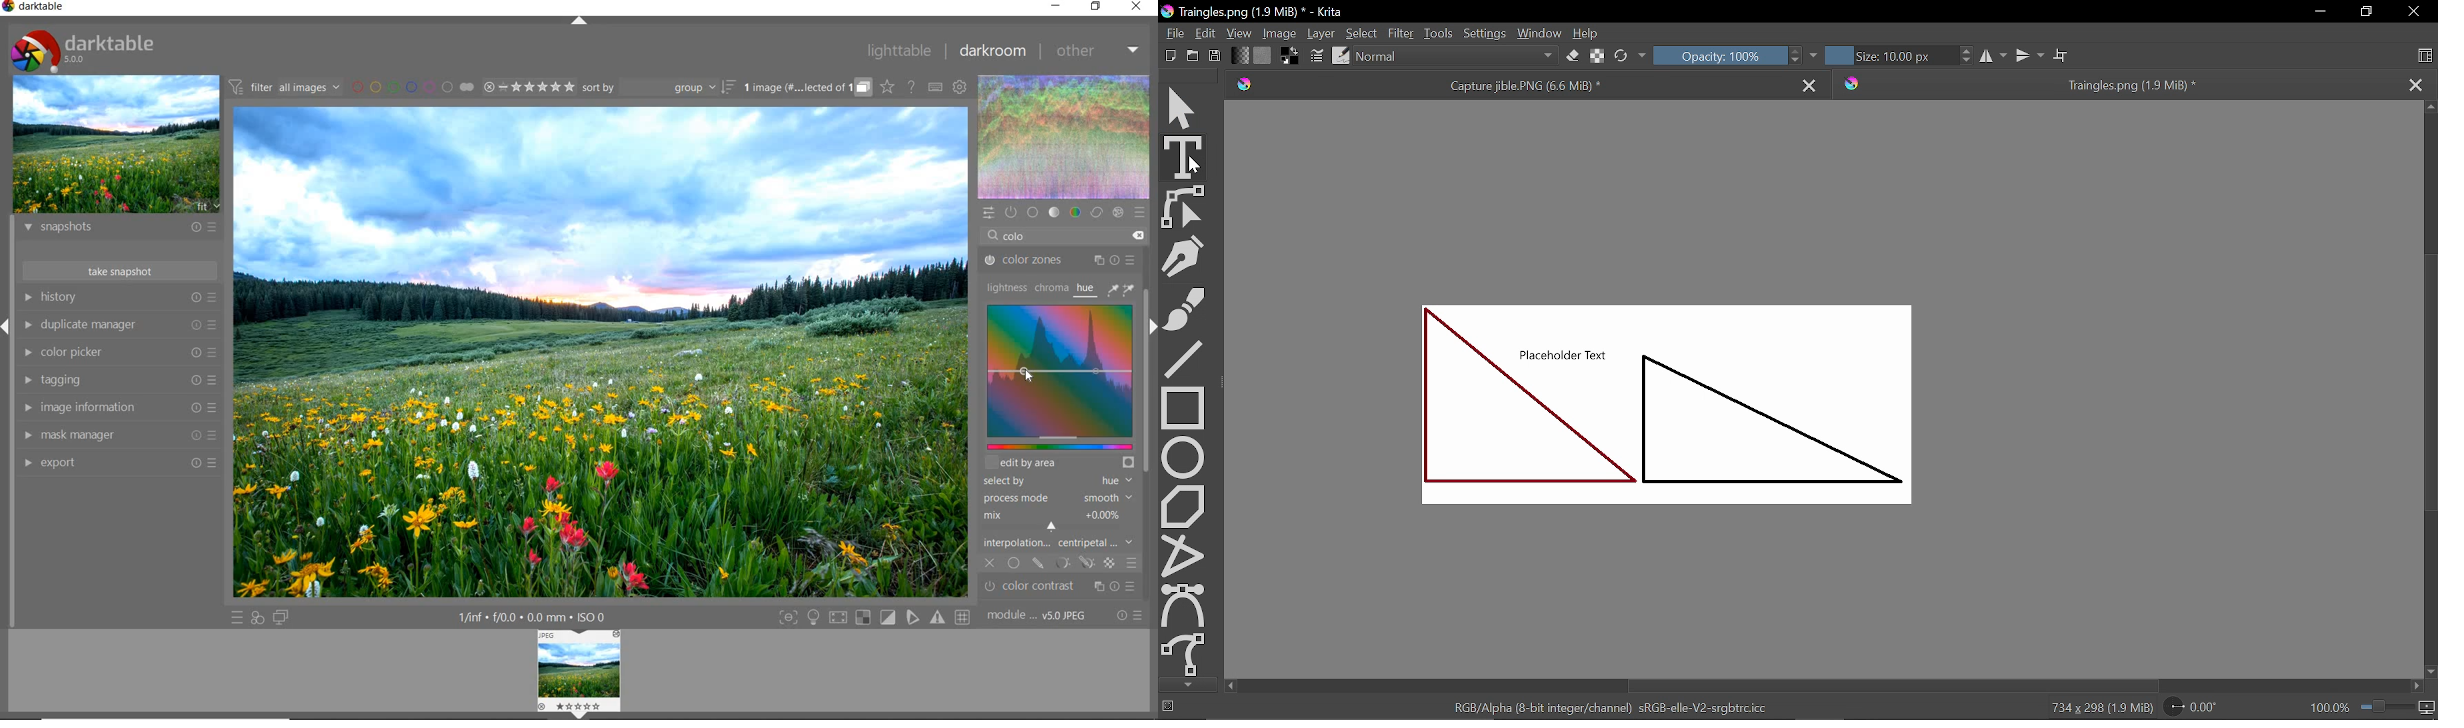  I want to click on color, so click(1075, 212).